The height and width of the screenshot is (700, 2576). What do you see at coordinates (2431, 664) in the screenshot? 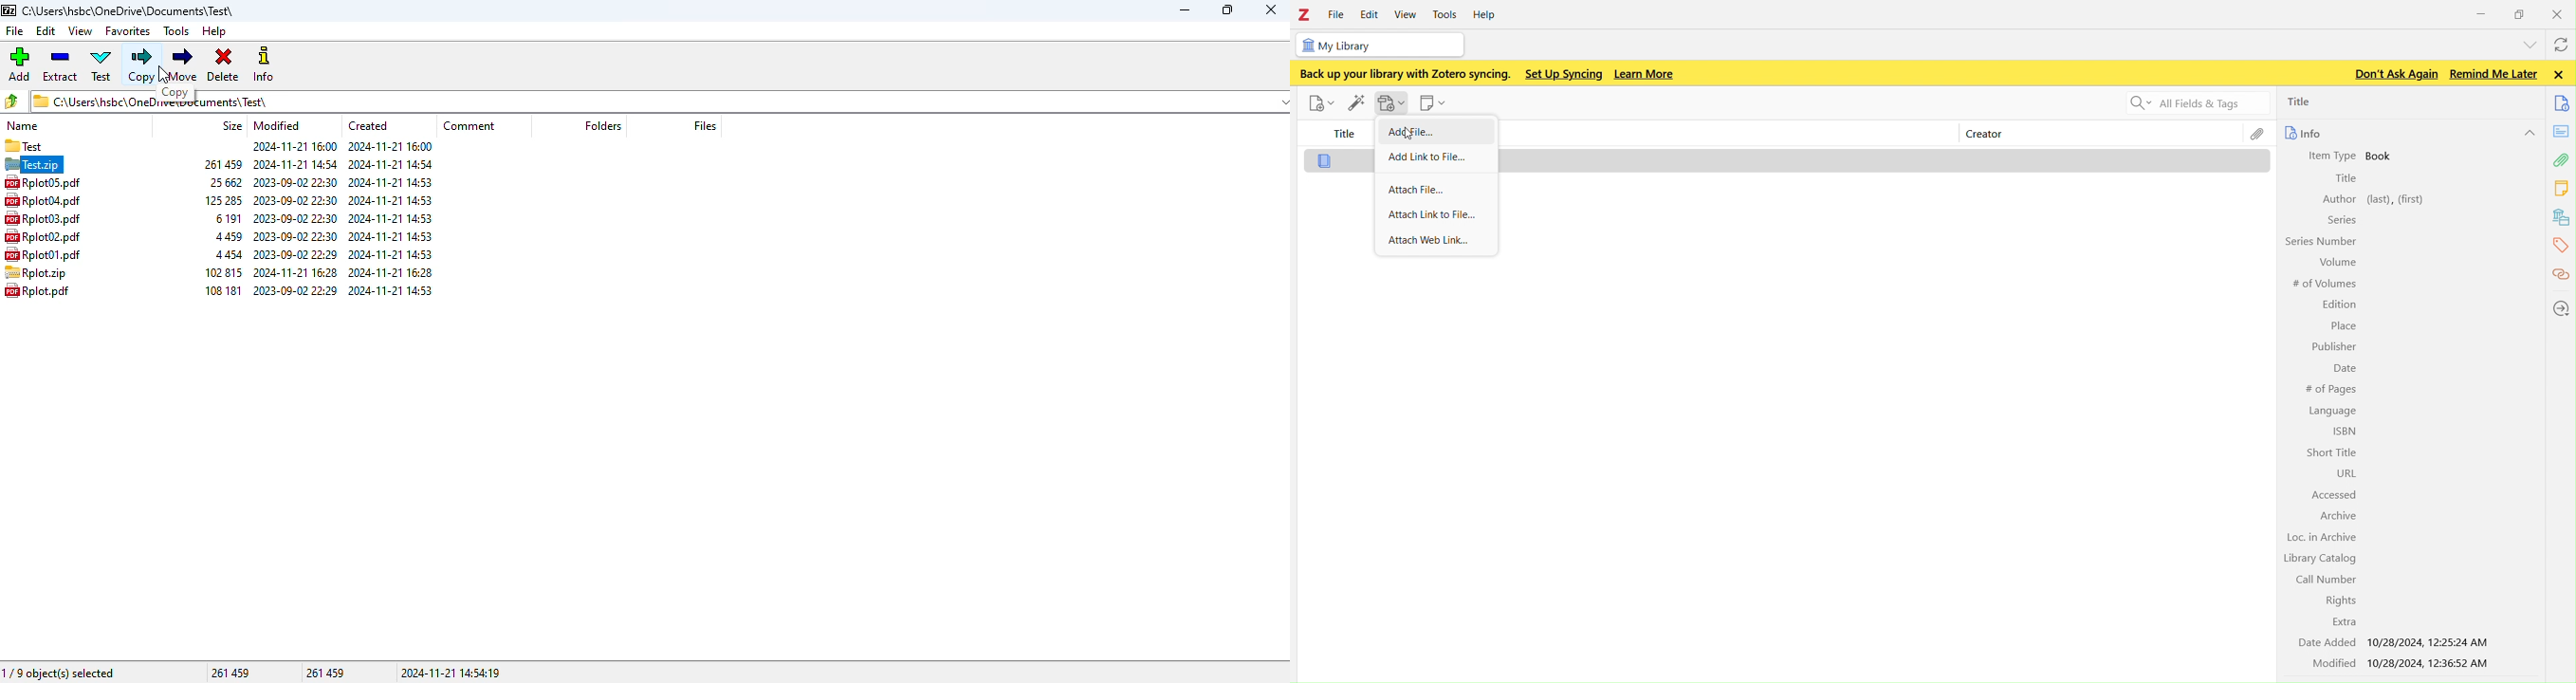
I see ` 10/28/2024, 12:36:52 AM` at bounding box center [2431, 664].